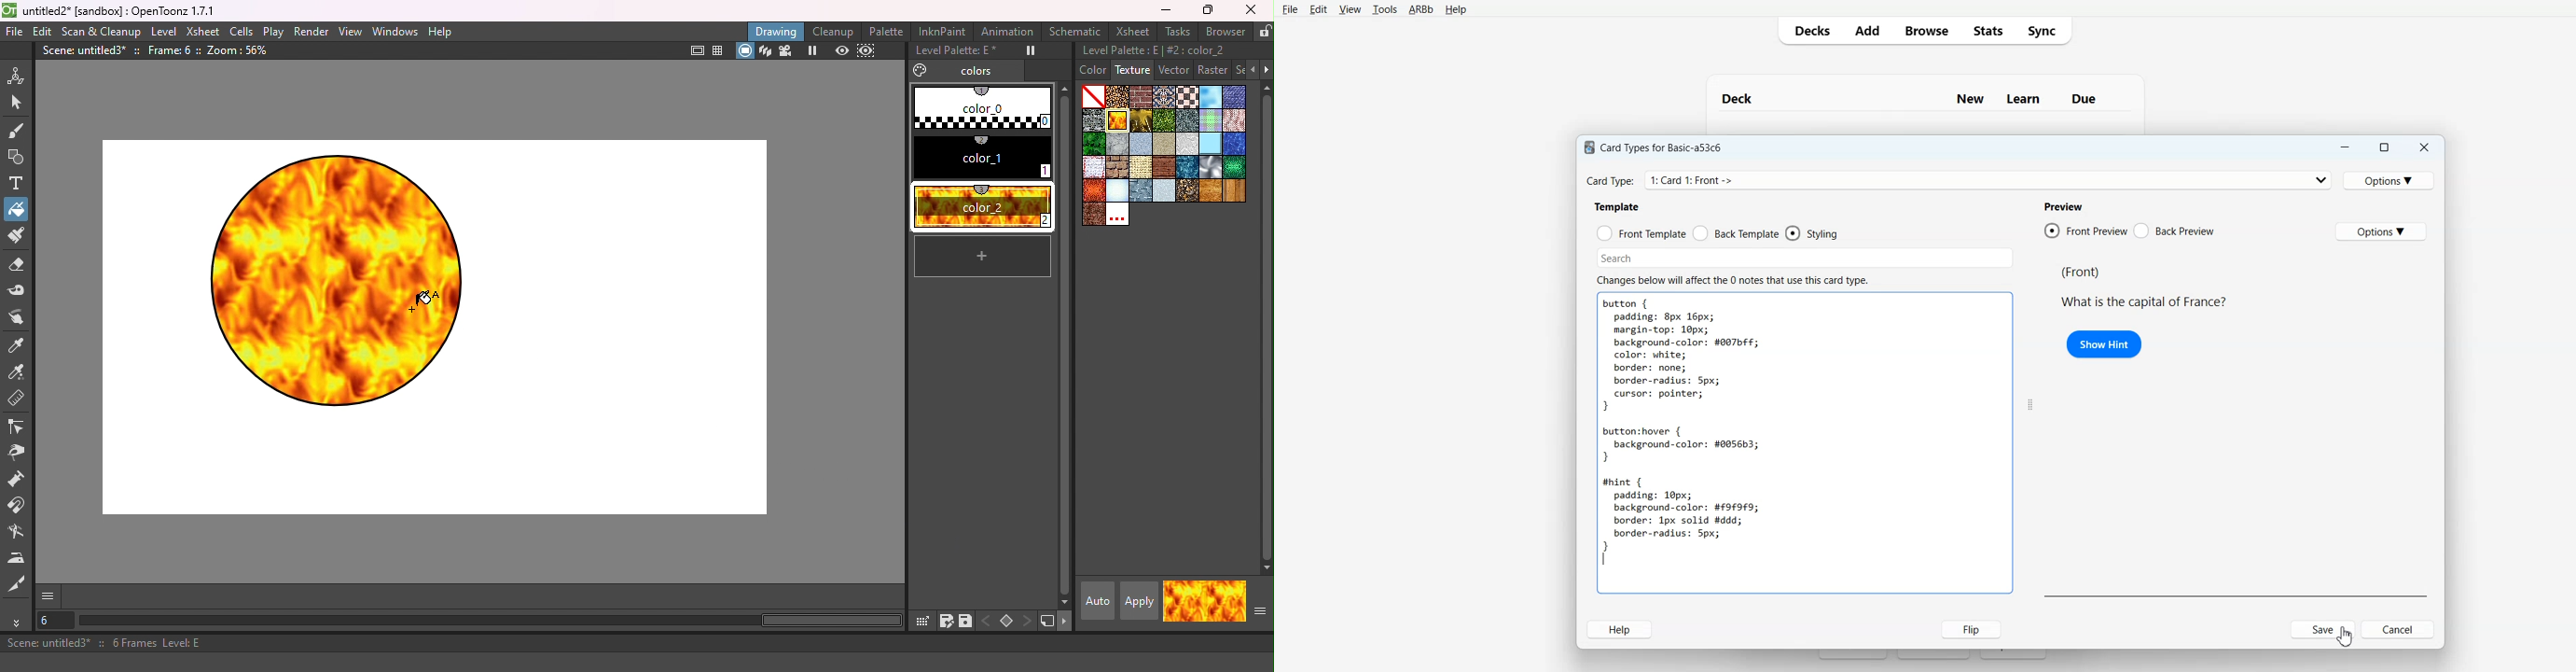 The width and height of the screenshot is (2576, 672). I want to click on Back Template, so click(1736, 234).